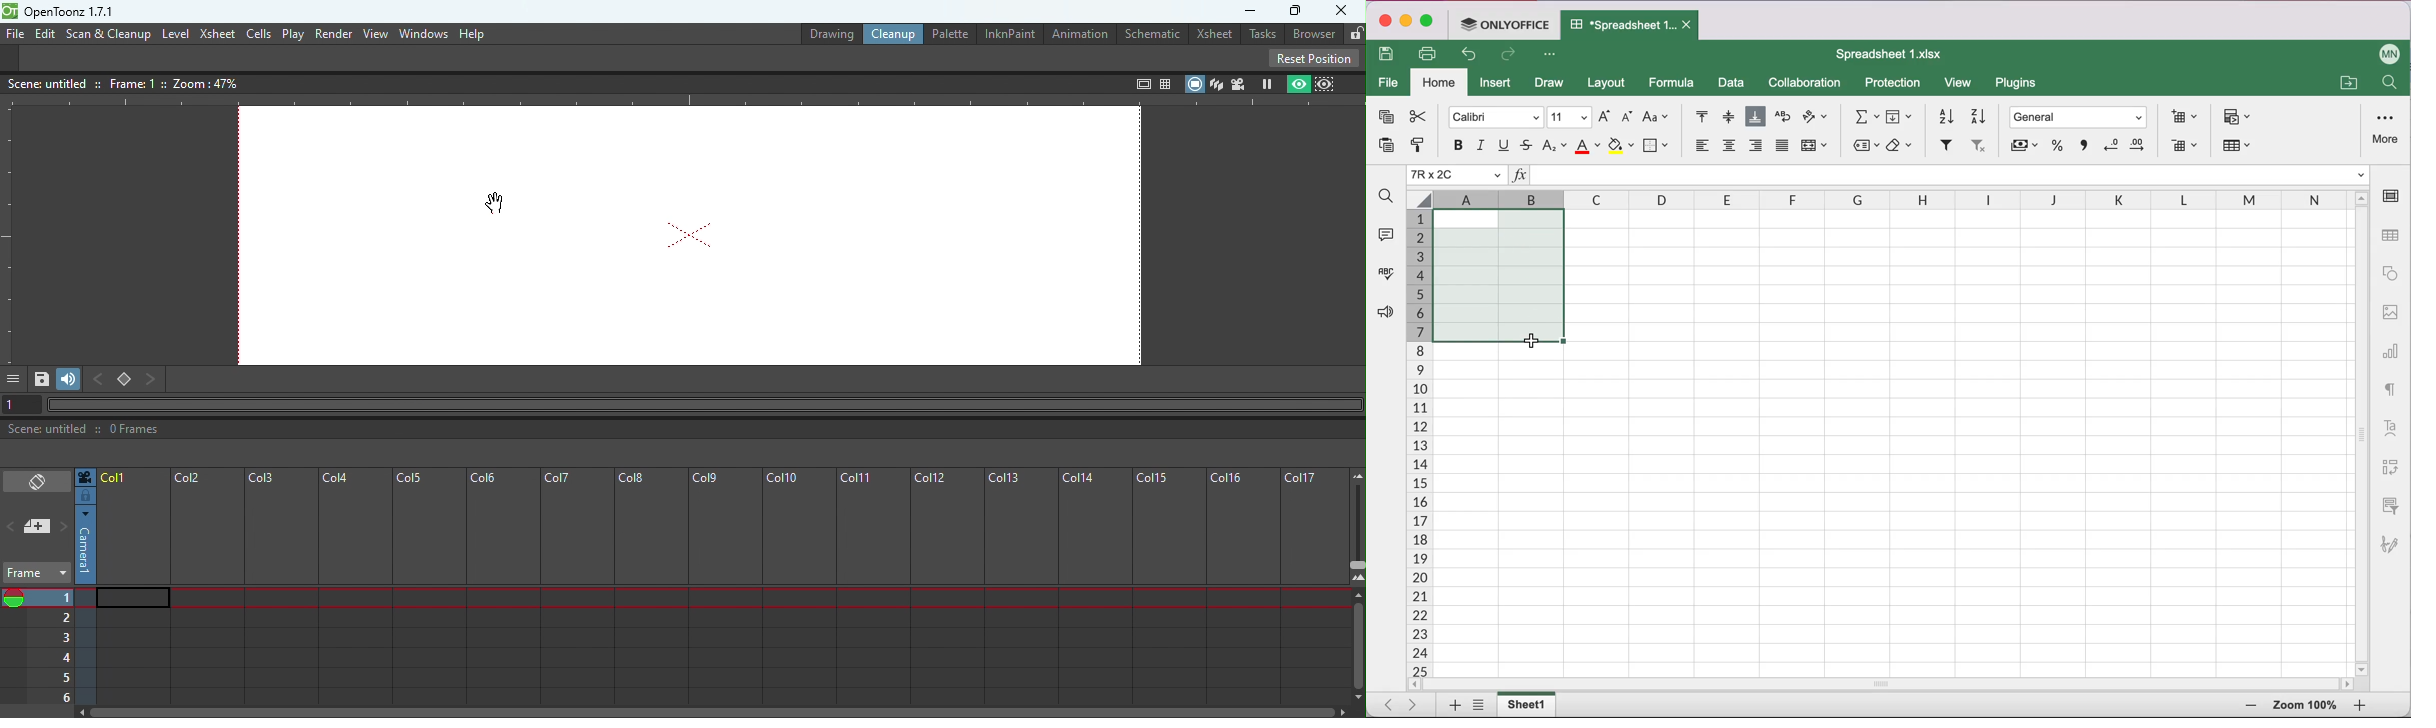 The height and width of the screenshot is (728, 2436). Describe the element at coordinates (1450, 706) in the screenshot. I see `add sheet` at that location.